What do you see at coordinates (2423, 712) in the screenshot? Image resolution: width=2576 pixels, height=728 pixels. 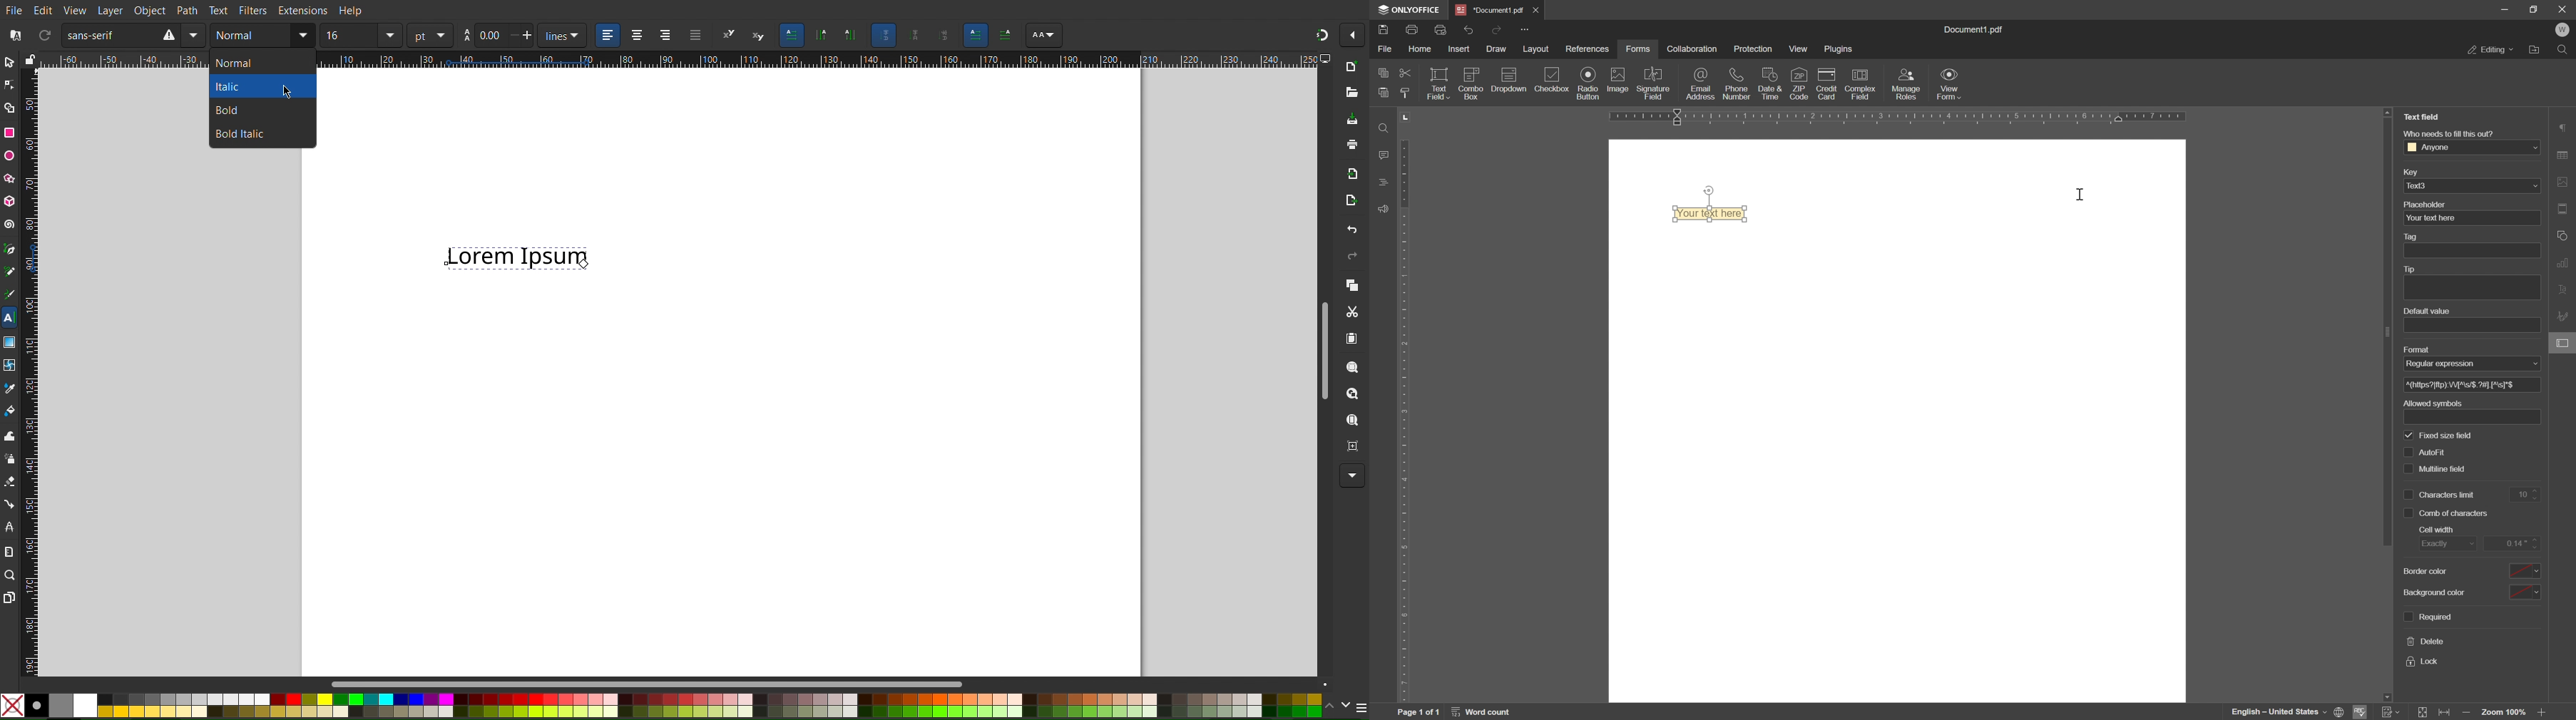 I see `fit to slide` at bounding box center [2423, 712].